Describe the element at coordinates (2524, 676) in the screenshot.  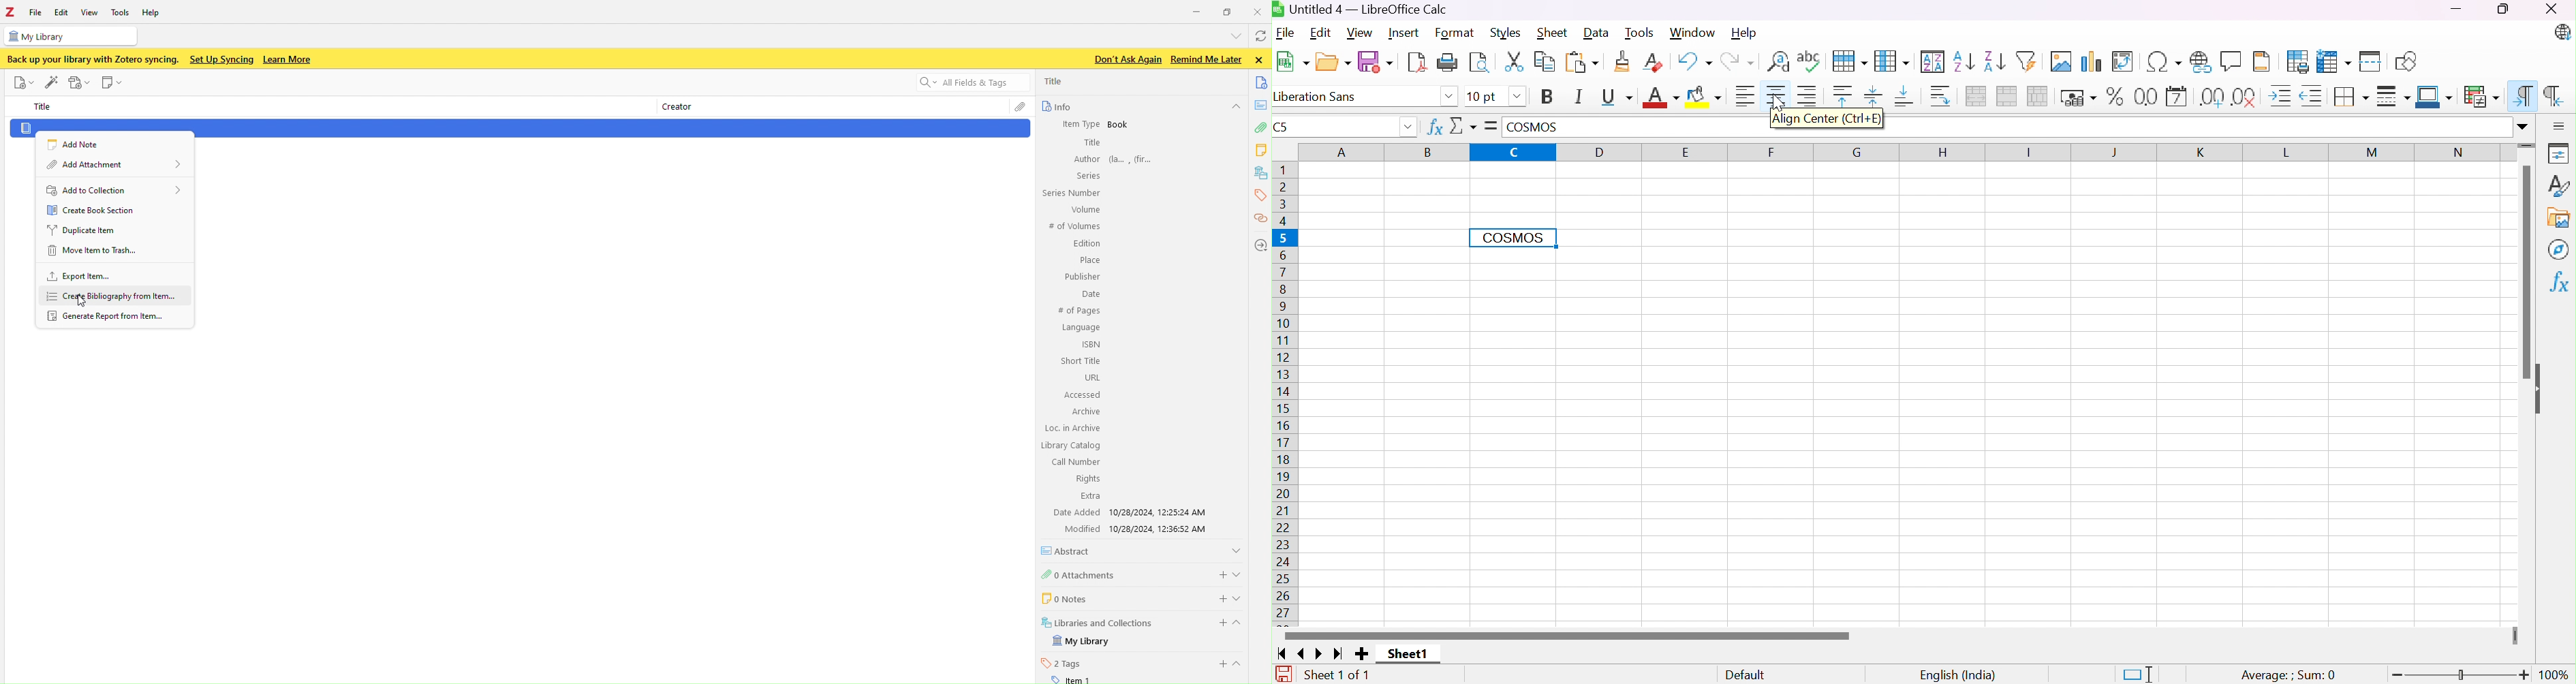
I see `Zoom In` at that location.